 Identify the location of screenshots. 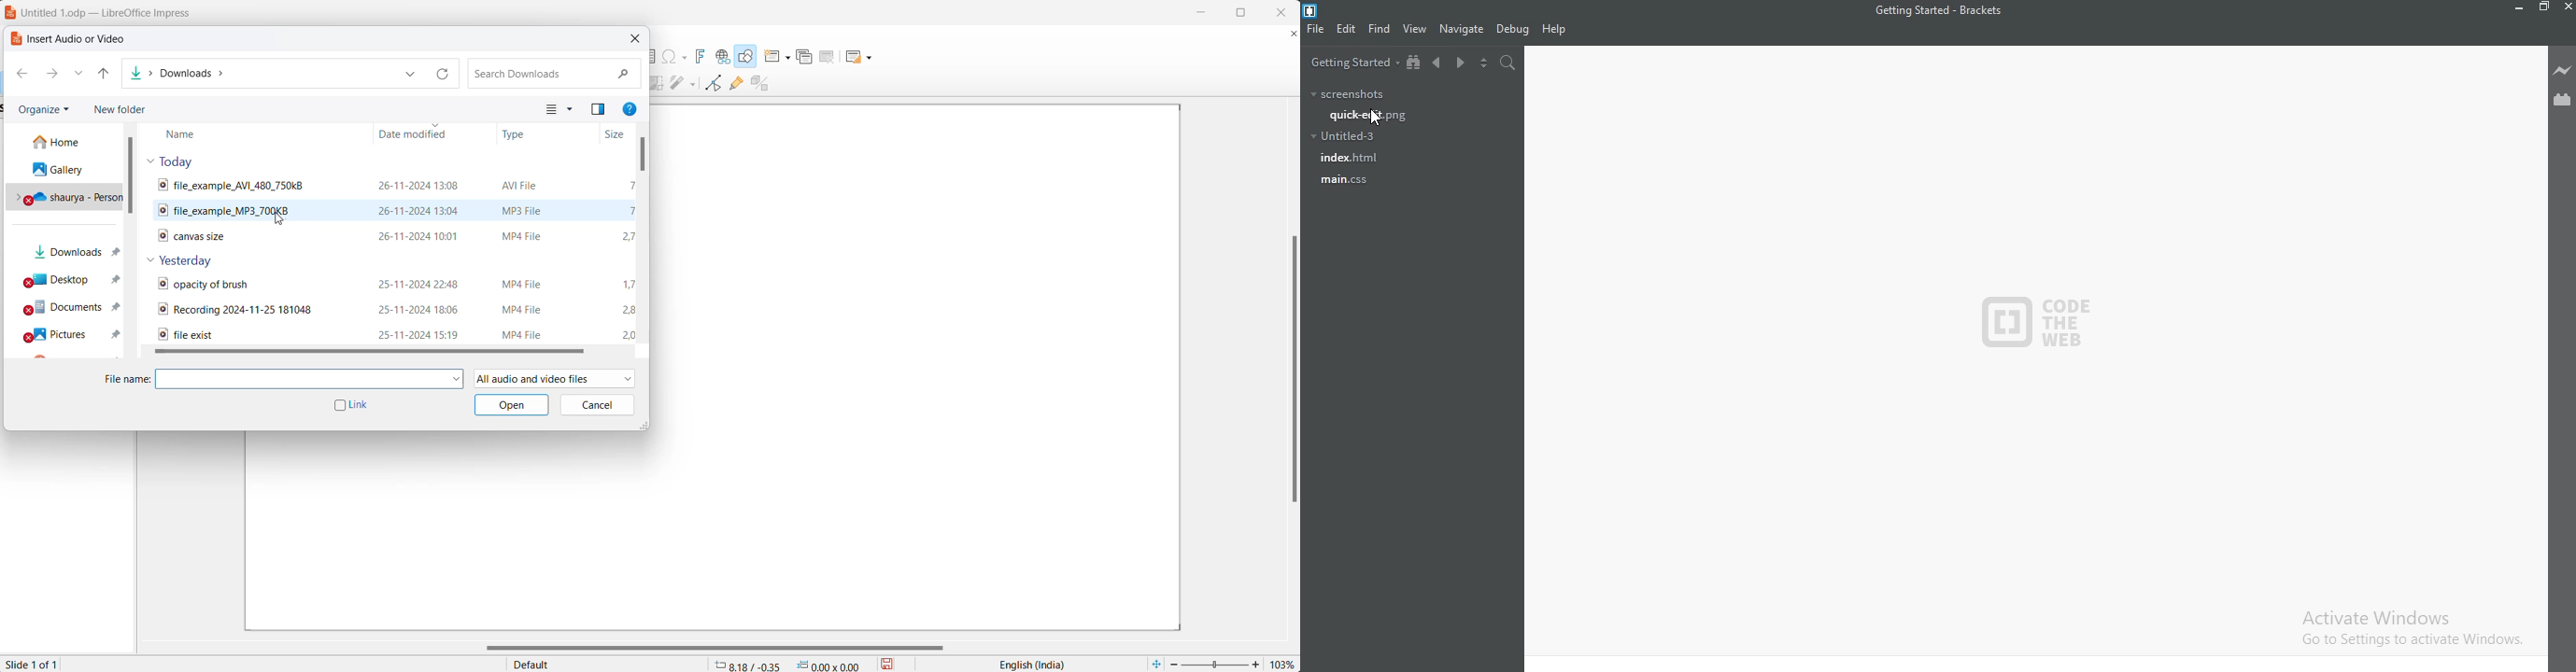
(1356, 92).